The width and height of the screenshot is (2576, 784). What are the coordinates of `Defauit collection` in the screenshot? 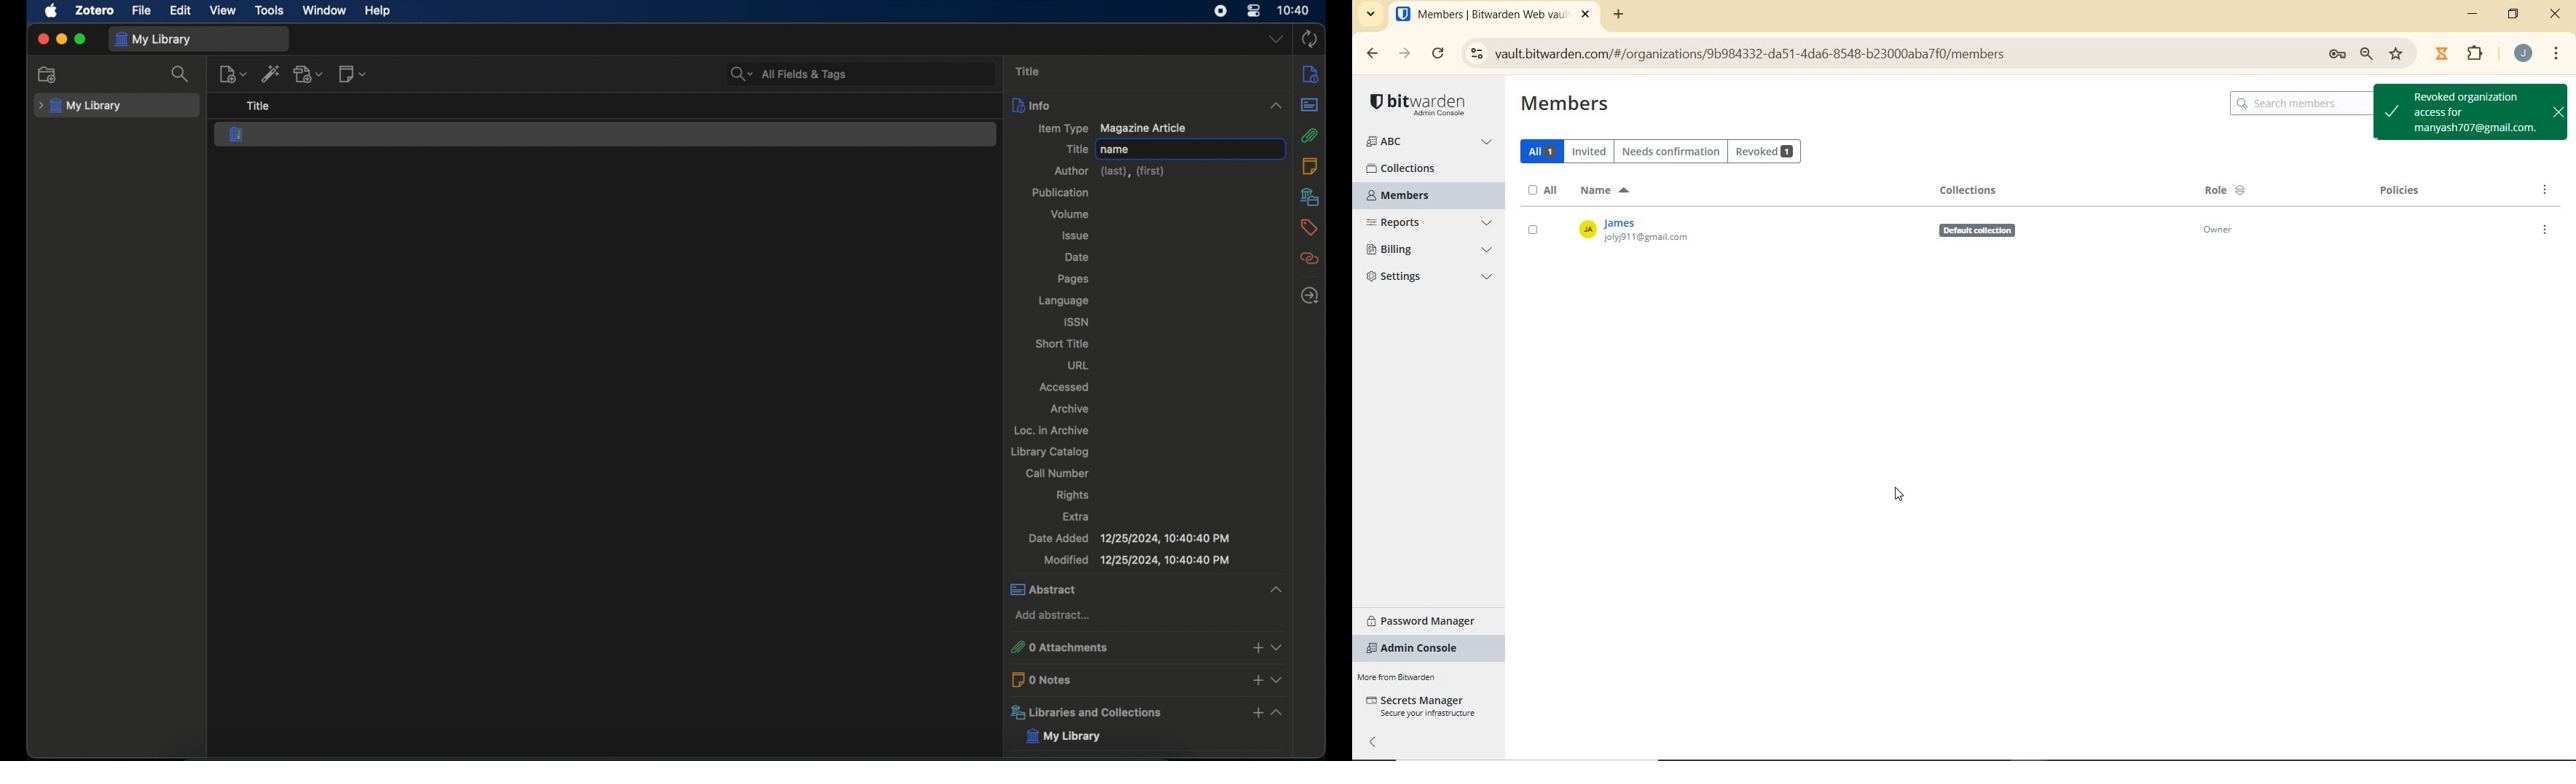 It's located at (1987, 230).